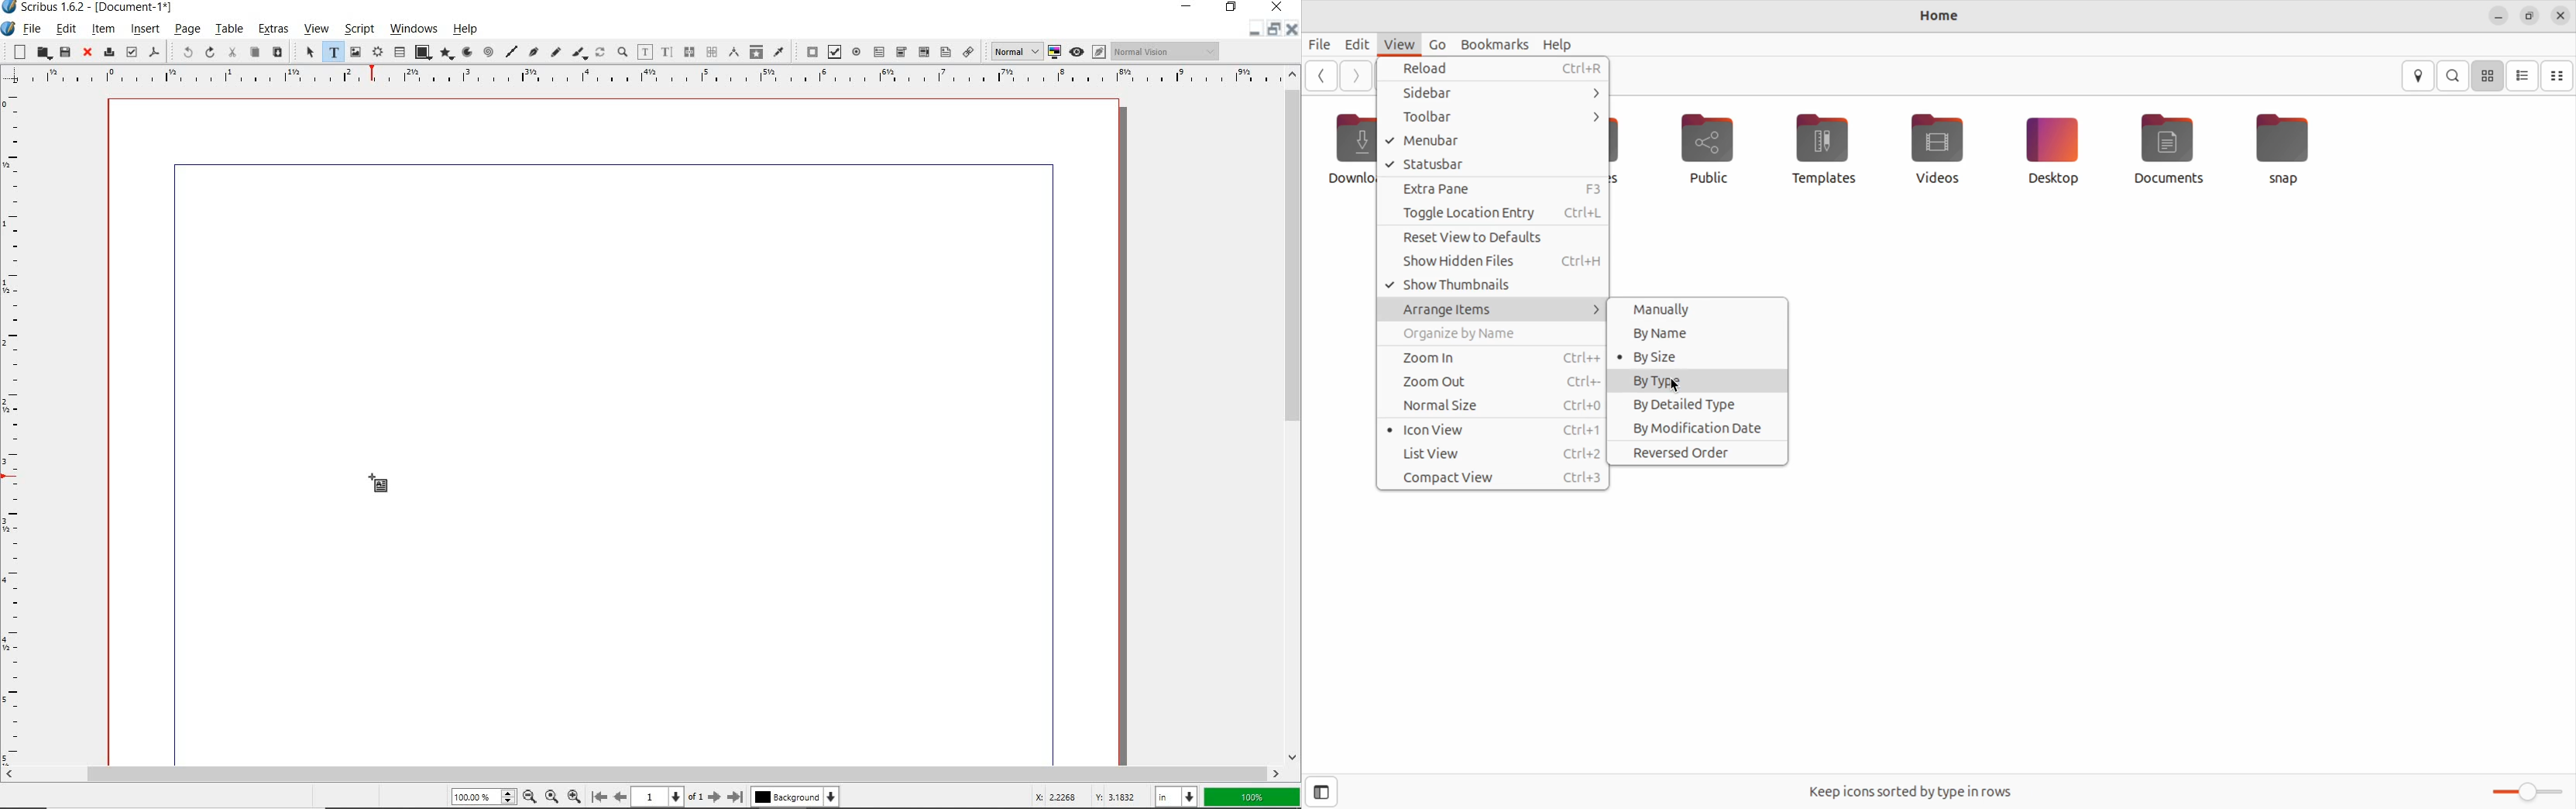 This screenshot has width=2576, height=812. I want to click on page, so click(187, 30).